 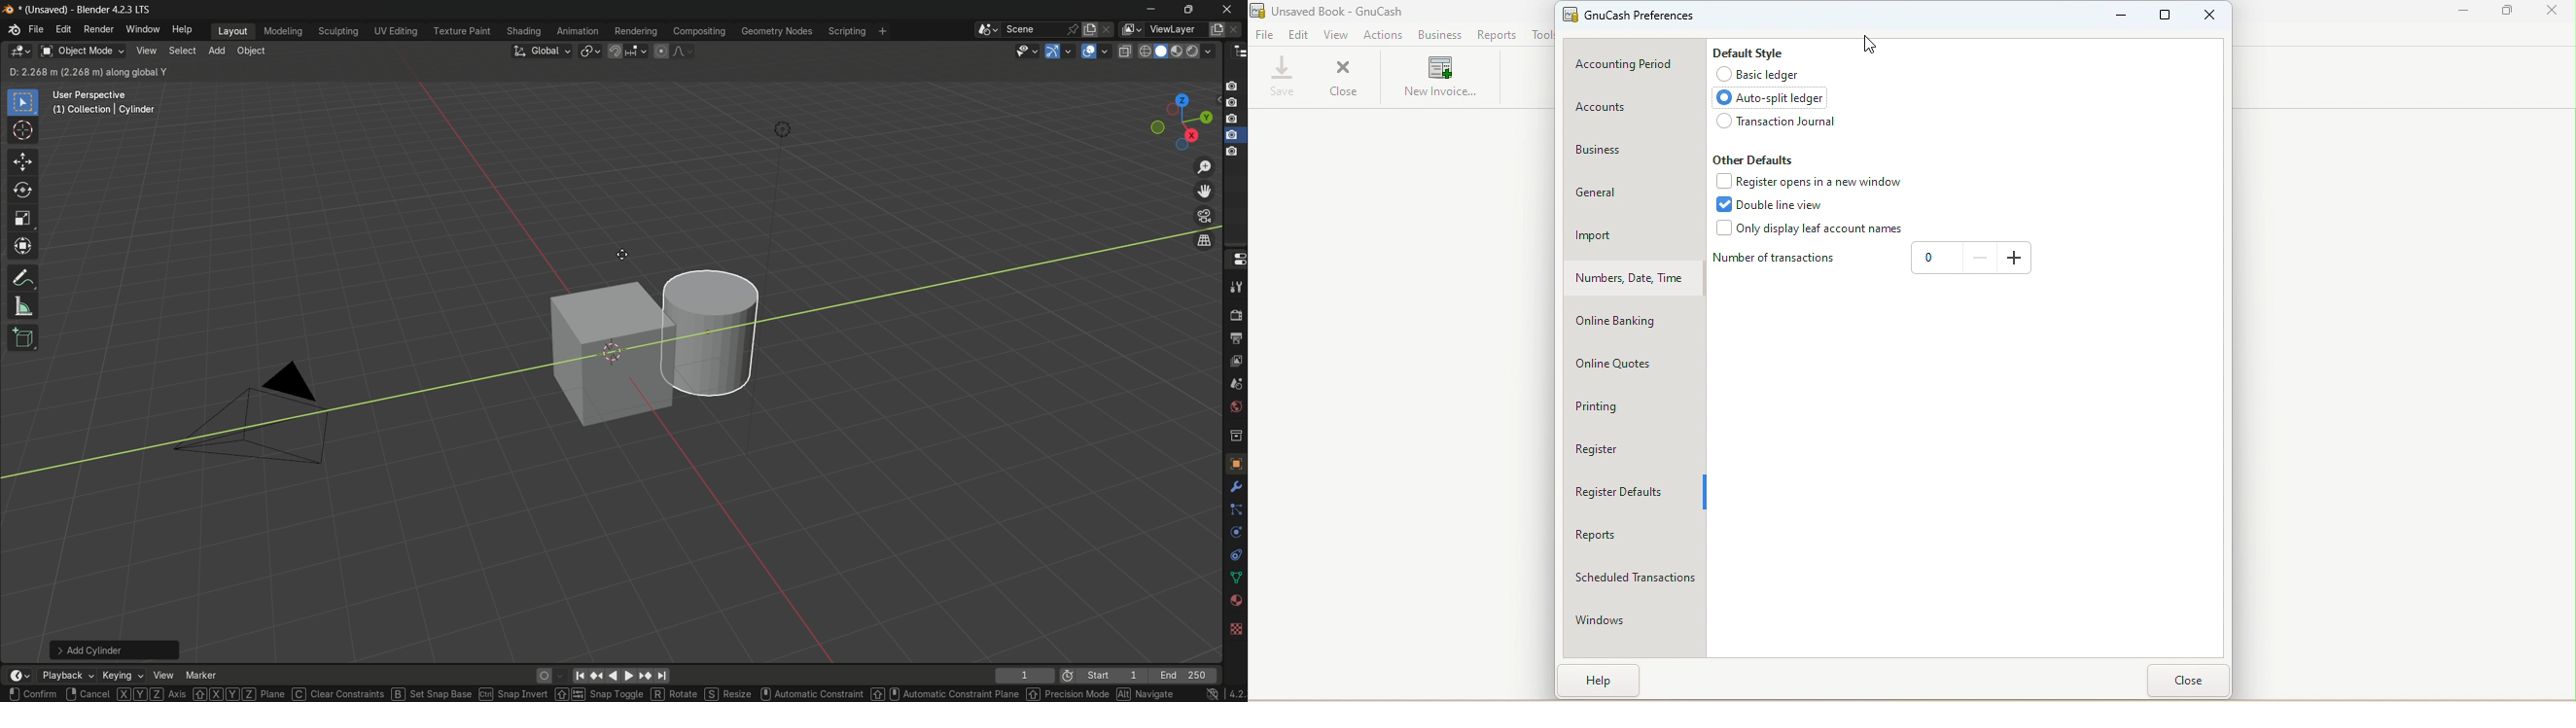 I want to click on Register defaults, so click(x=1633, y=490).